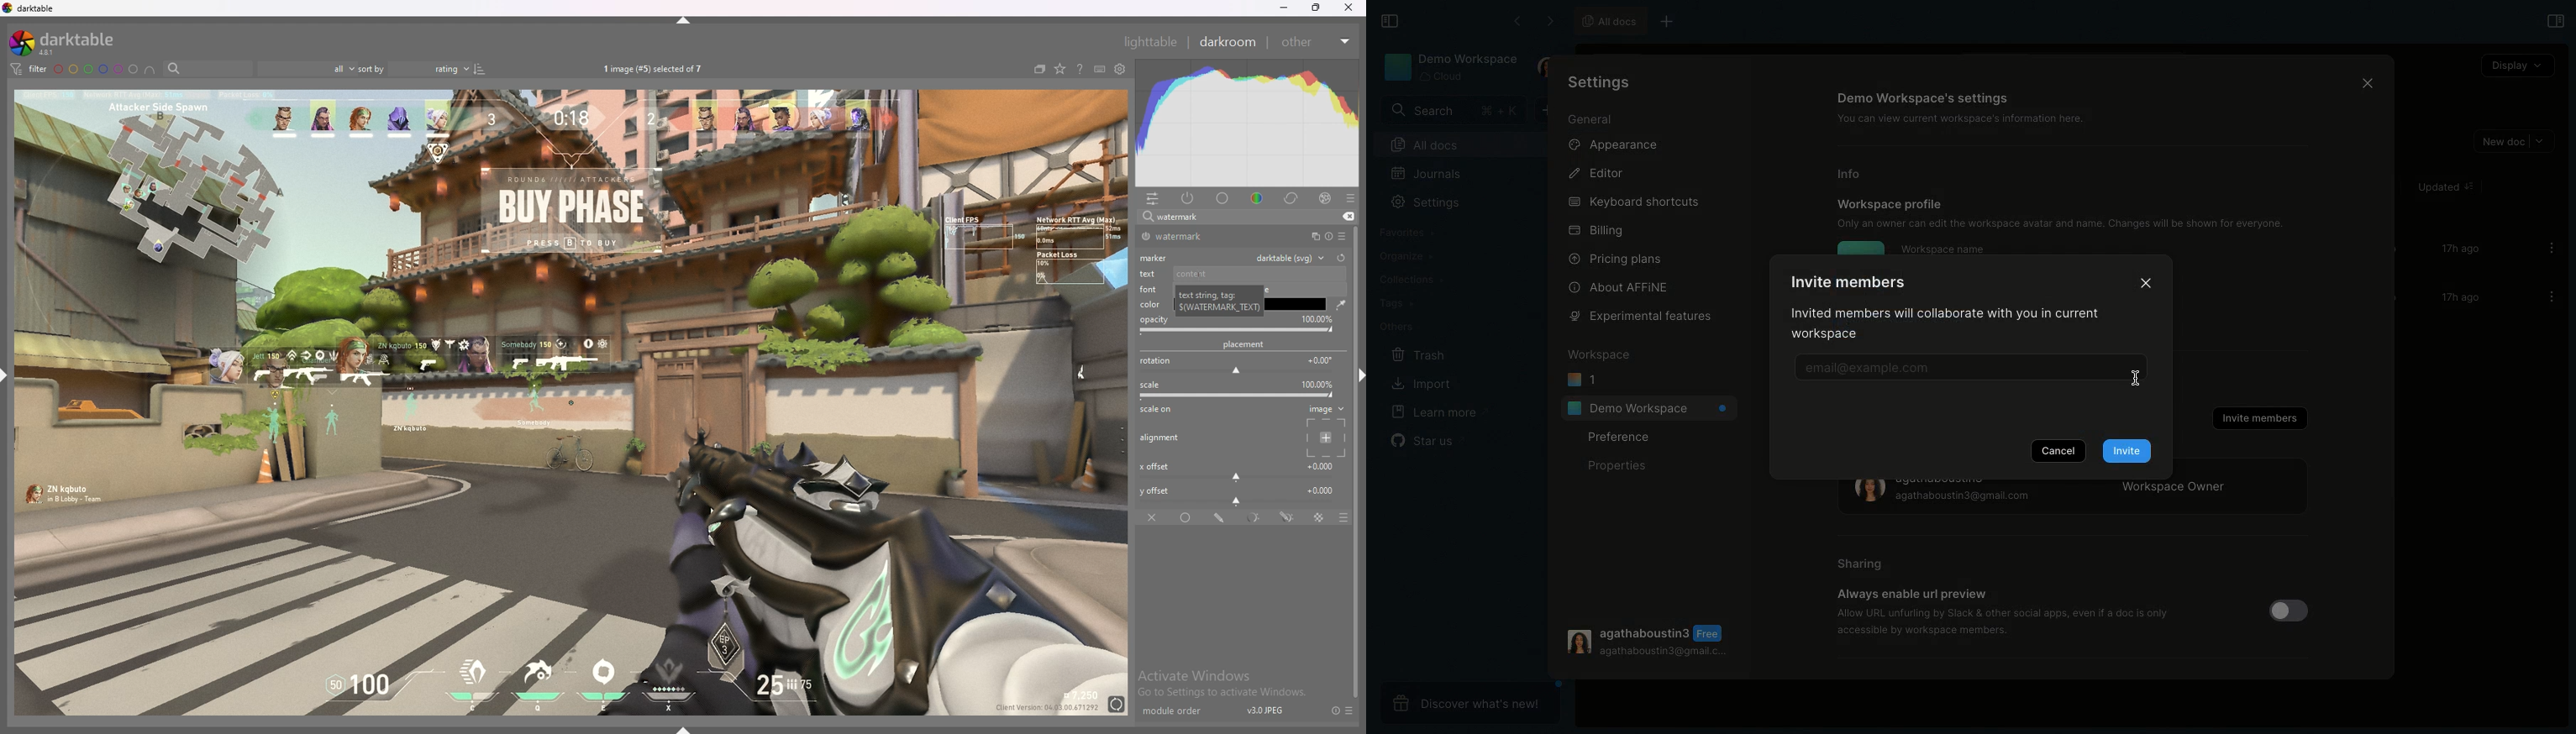 The image size is (2576, 756). I want to click on off, so click(1153, 517).